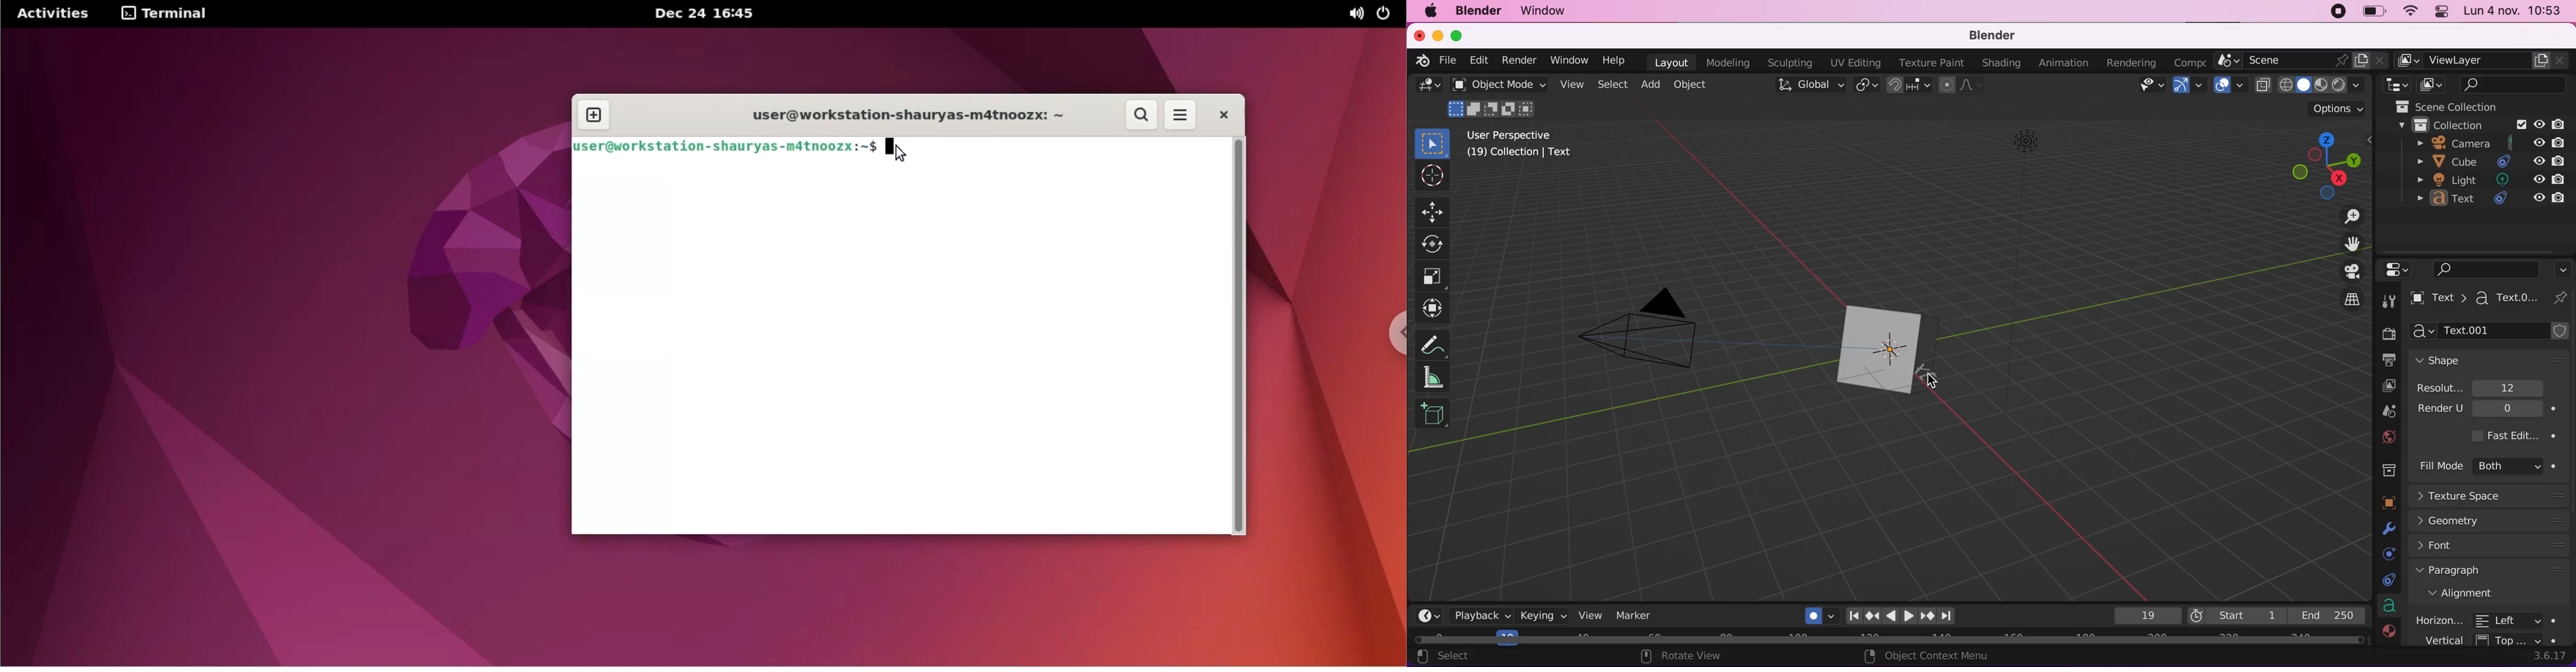 The width and height of the screenshot is (2576, 672). What do you see at coordinates (1866, 87) in the screenshot?
I see `transform pivot point` at bounding box center [1866, 87].